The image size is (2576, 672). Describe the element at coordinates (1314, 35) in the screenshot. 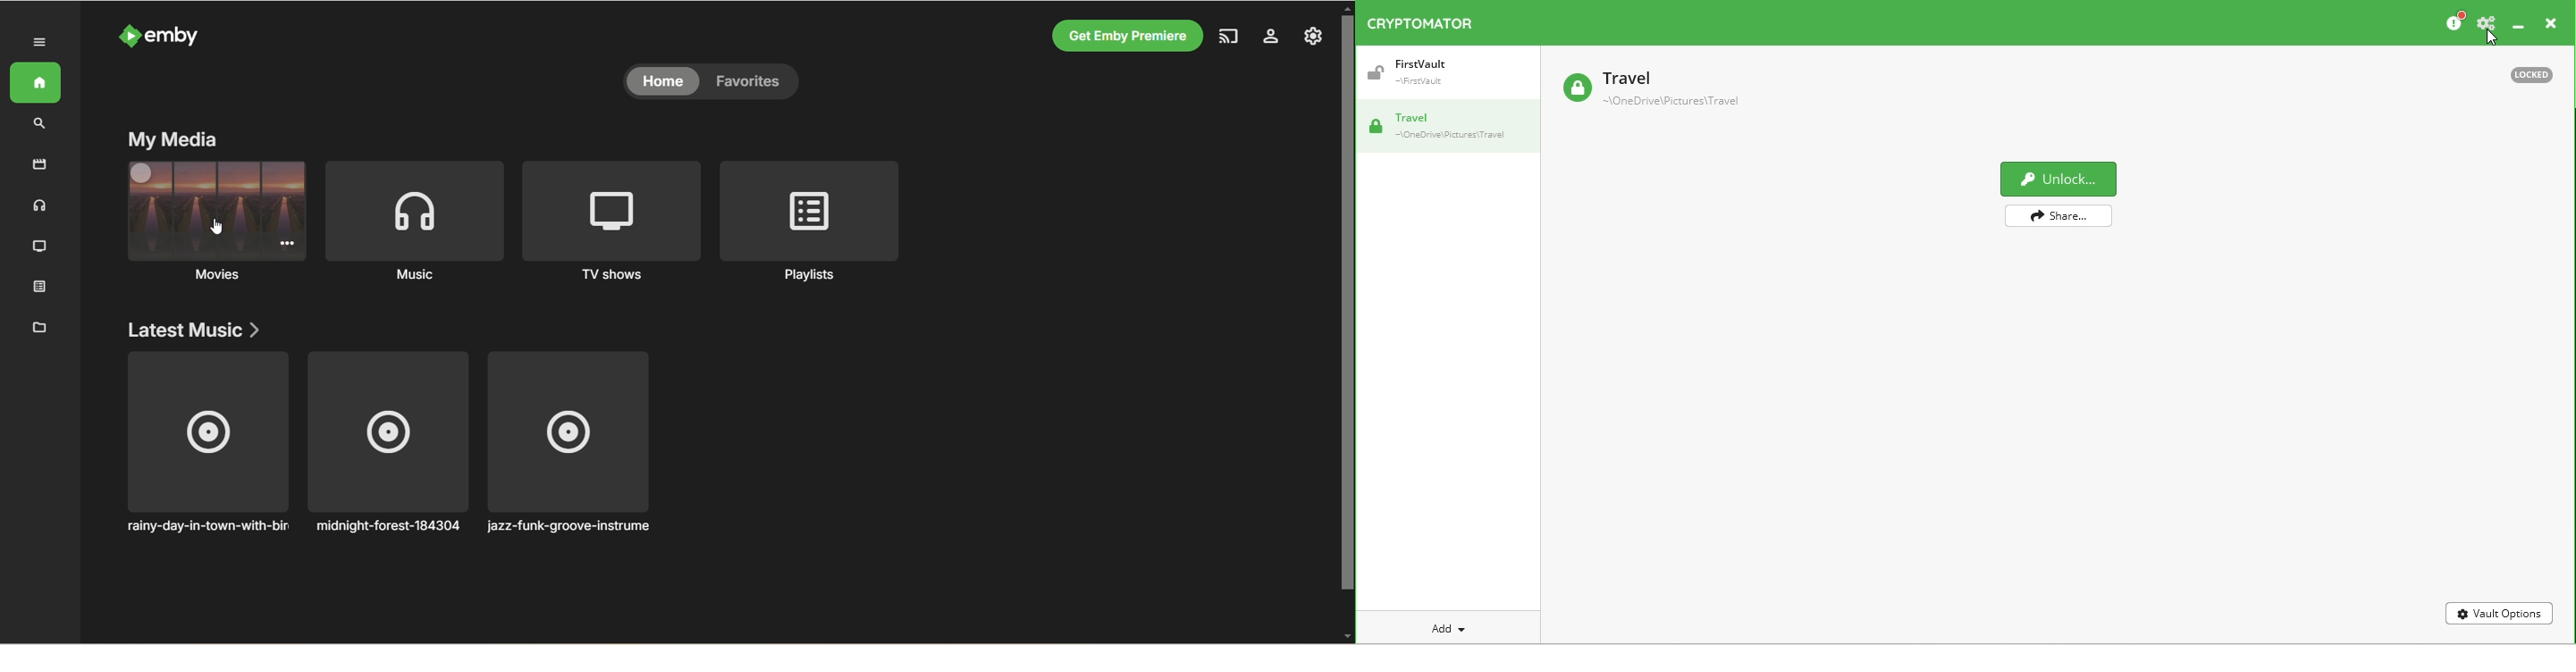

I see `manage emby  server` at that location.